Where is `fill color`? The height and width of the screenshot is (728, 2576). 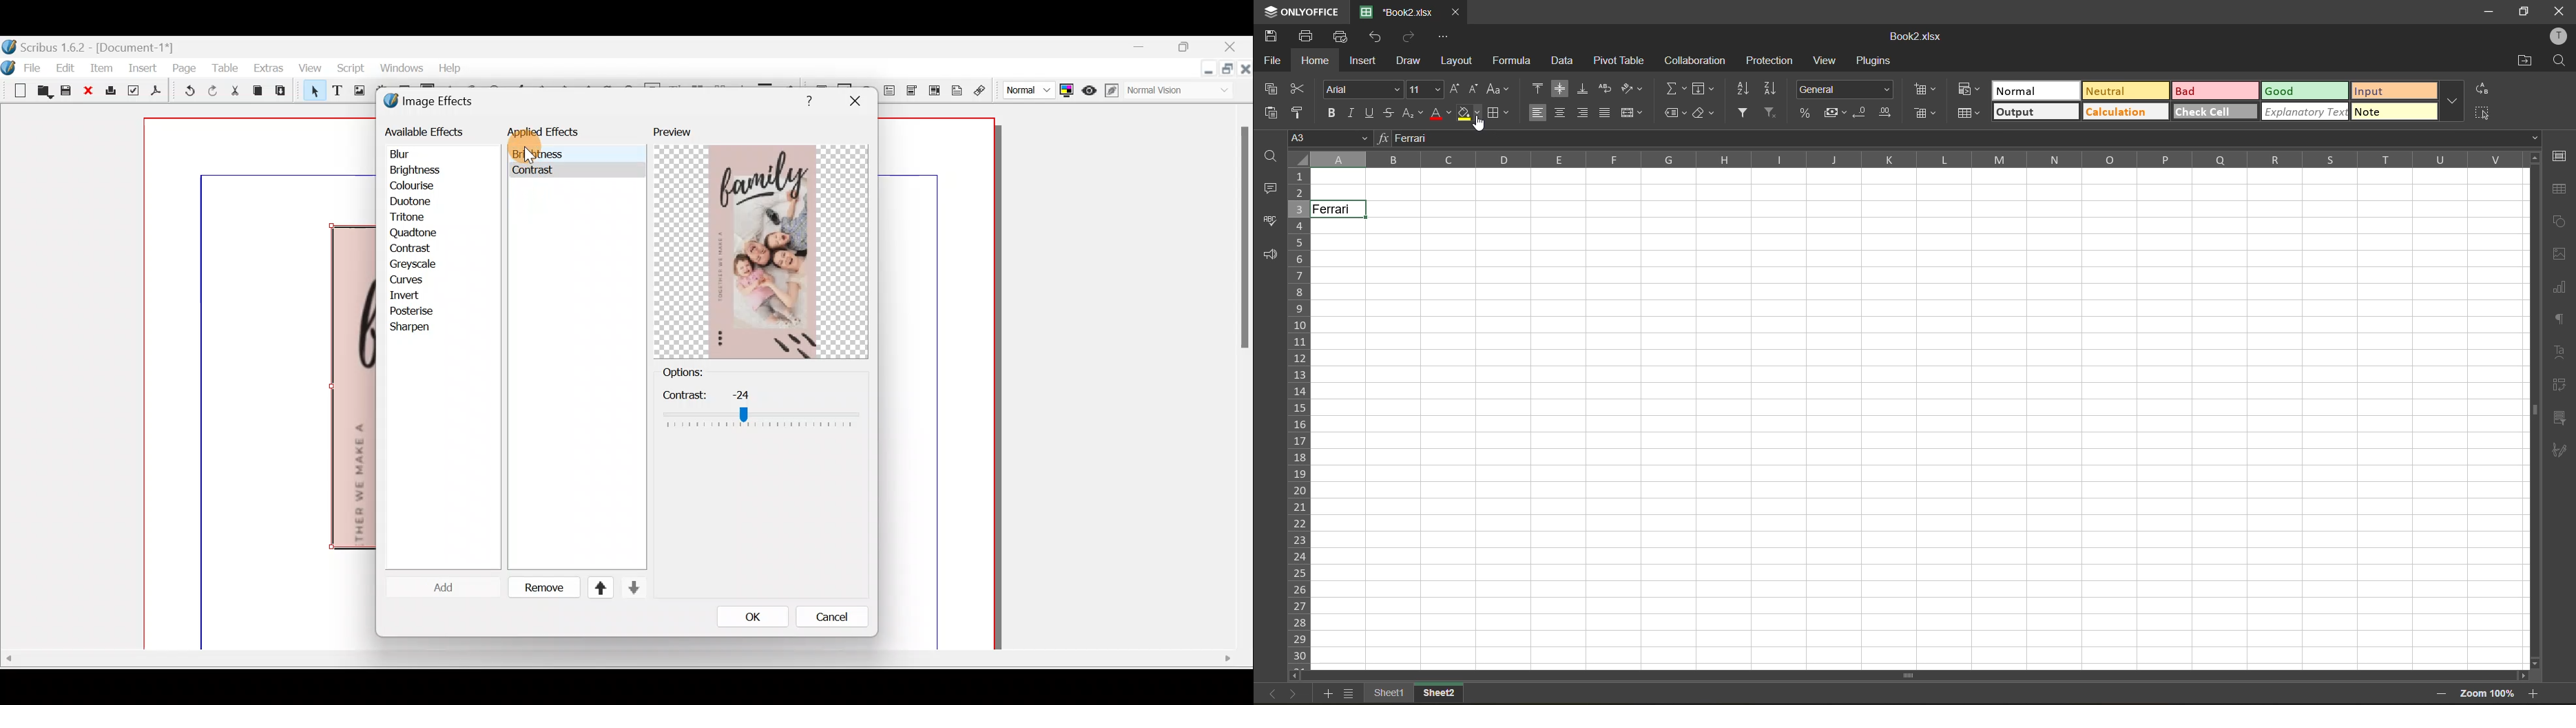
fill color is located at coordinates (1468, 114).